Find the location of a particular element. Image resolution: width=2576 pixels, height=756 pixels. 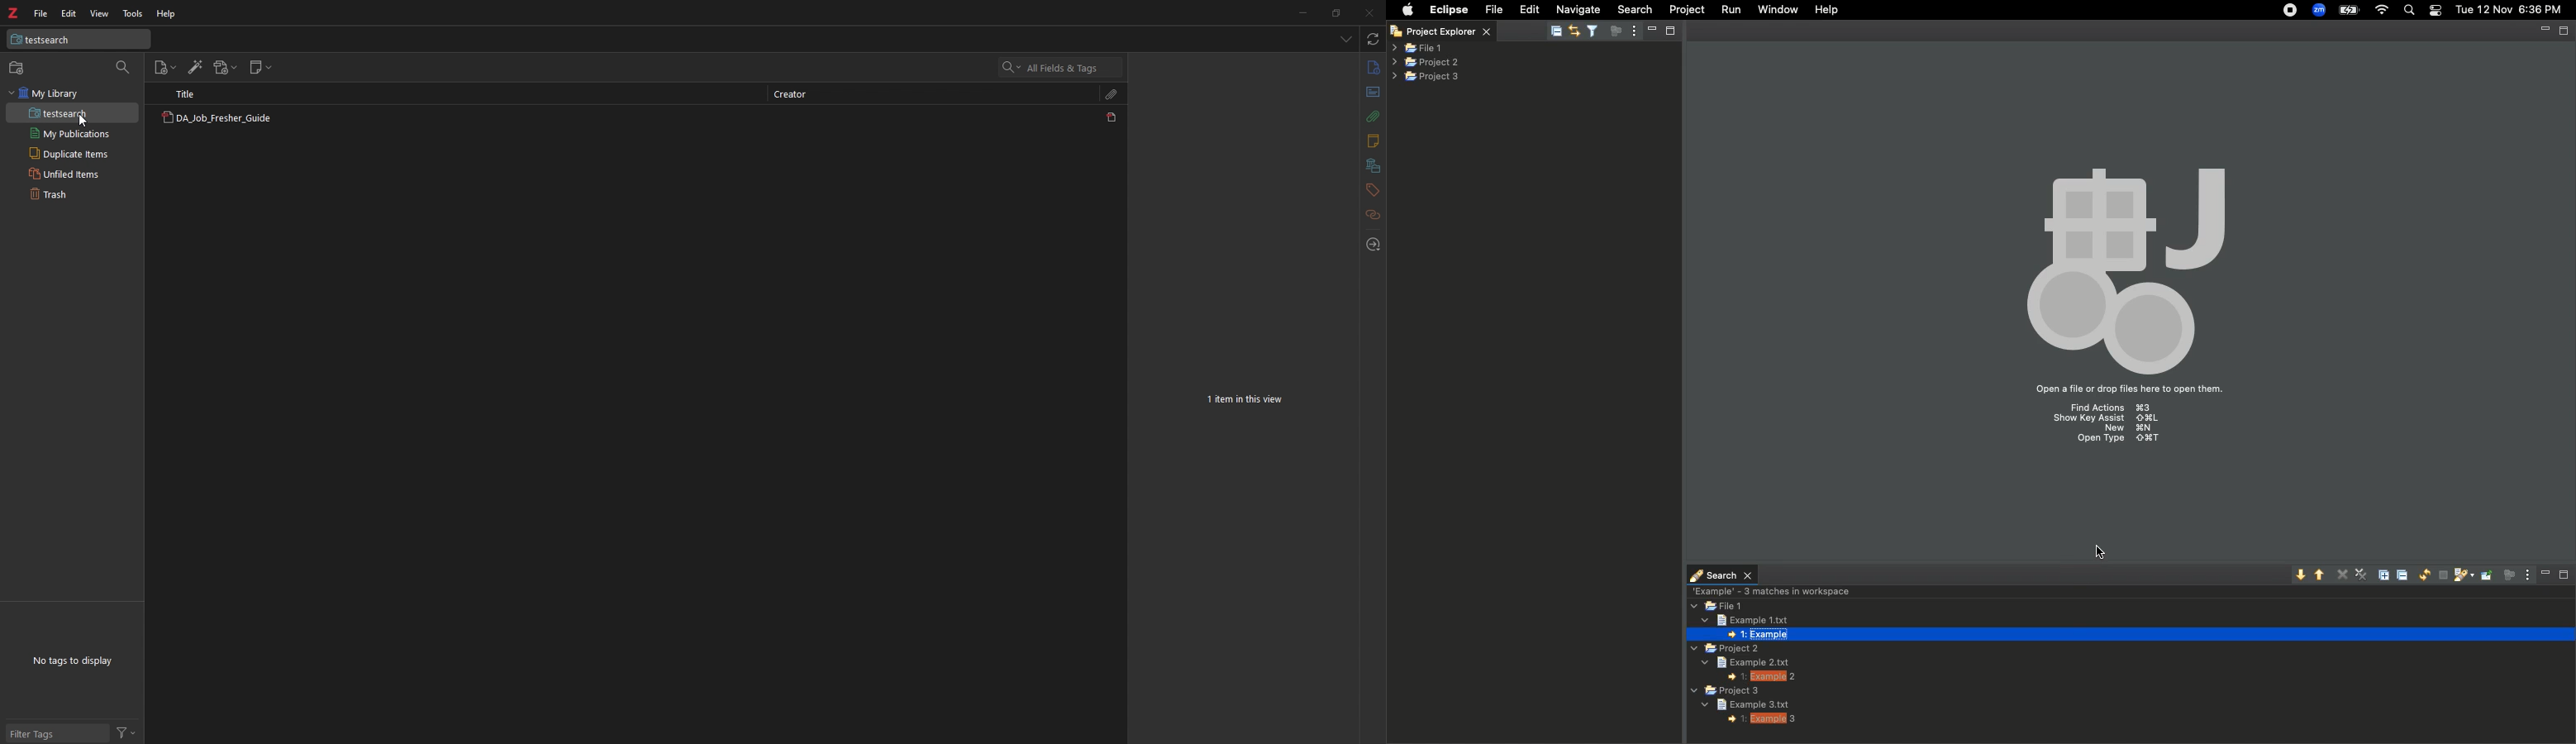

my library is located at coordinates (72, 93).